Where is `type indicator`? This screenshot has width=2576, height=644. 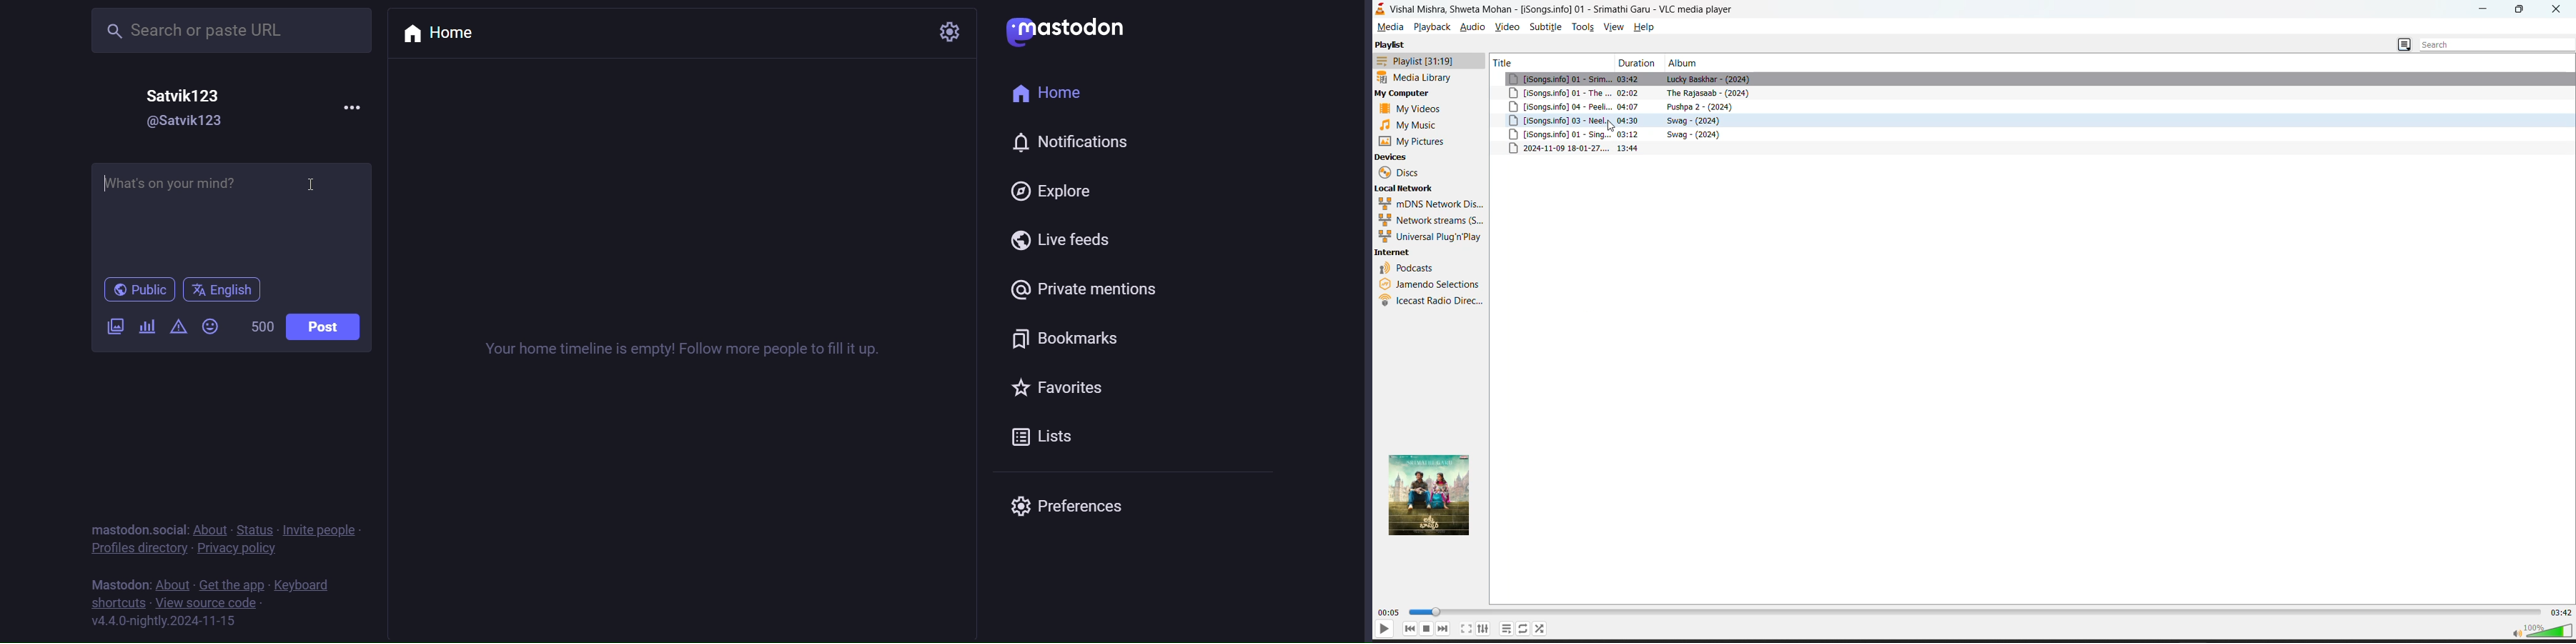 type indicator is located at coordinates (107, 186).